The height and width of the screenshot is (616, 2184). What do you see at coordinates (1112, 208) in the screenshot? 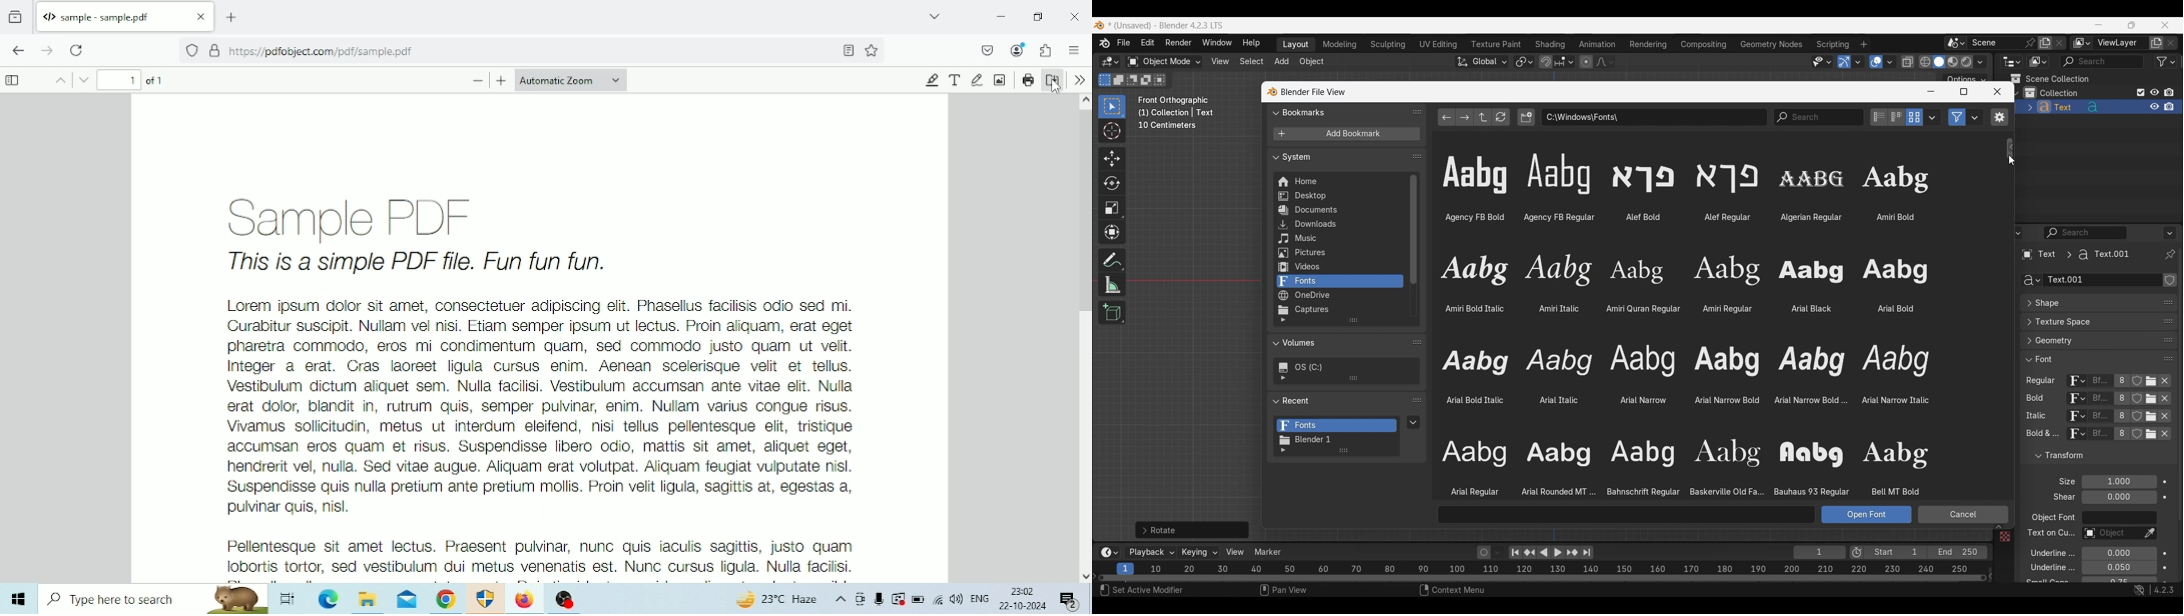
I see `Scale` at bounding box center [1112, 208].